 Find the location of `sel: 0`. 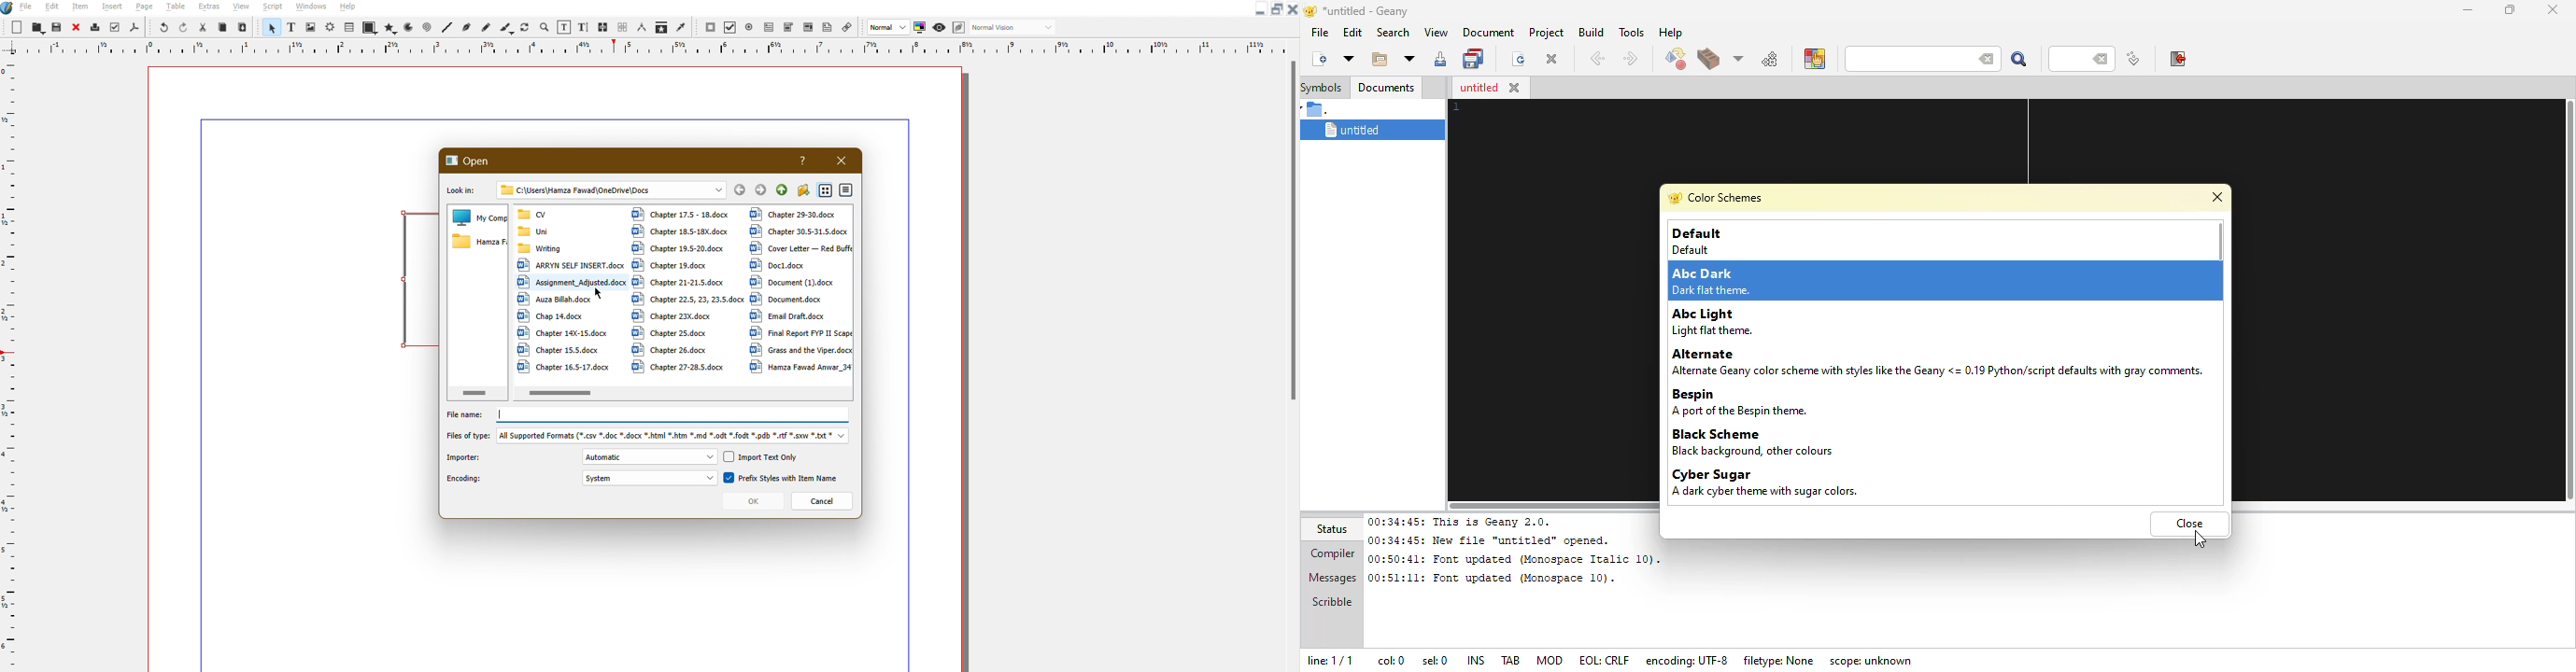

sel: 0 is located at coordinates (1433, 661).